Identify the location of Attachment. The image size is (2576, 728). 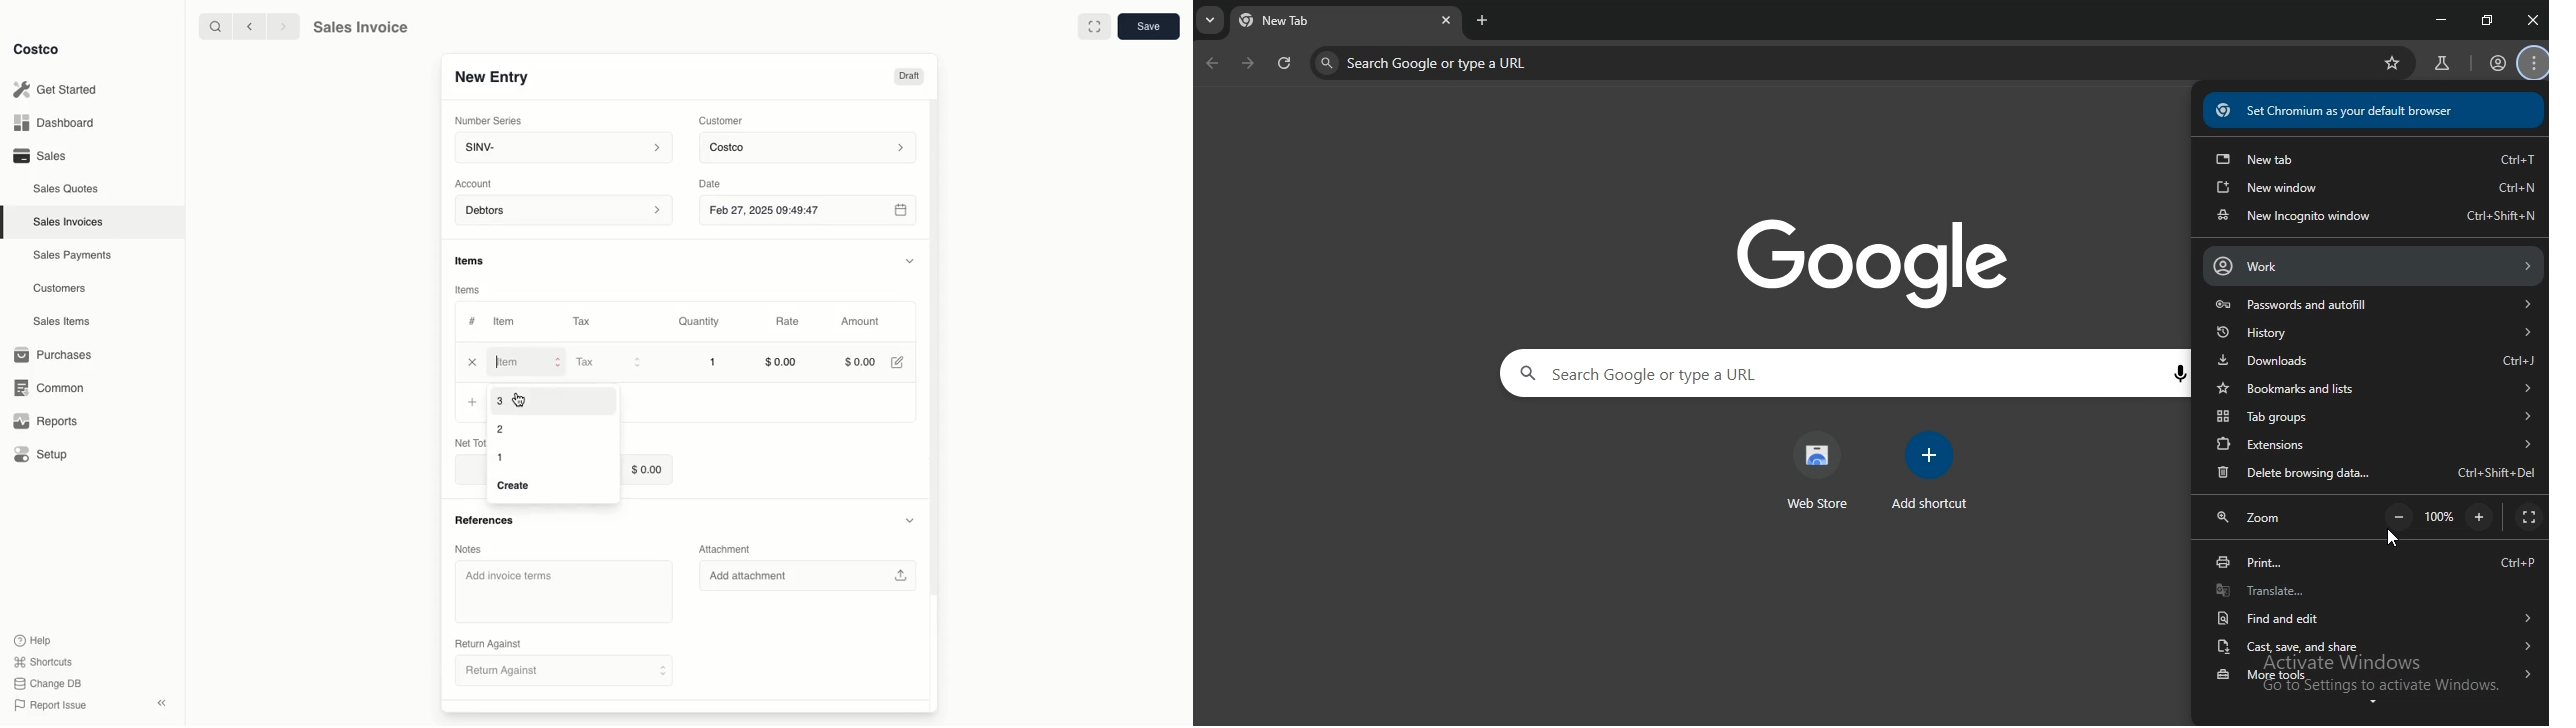
(729, 551).